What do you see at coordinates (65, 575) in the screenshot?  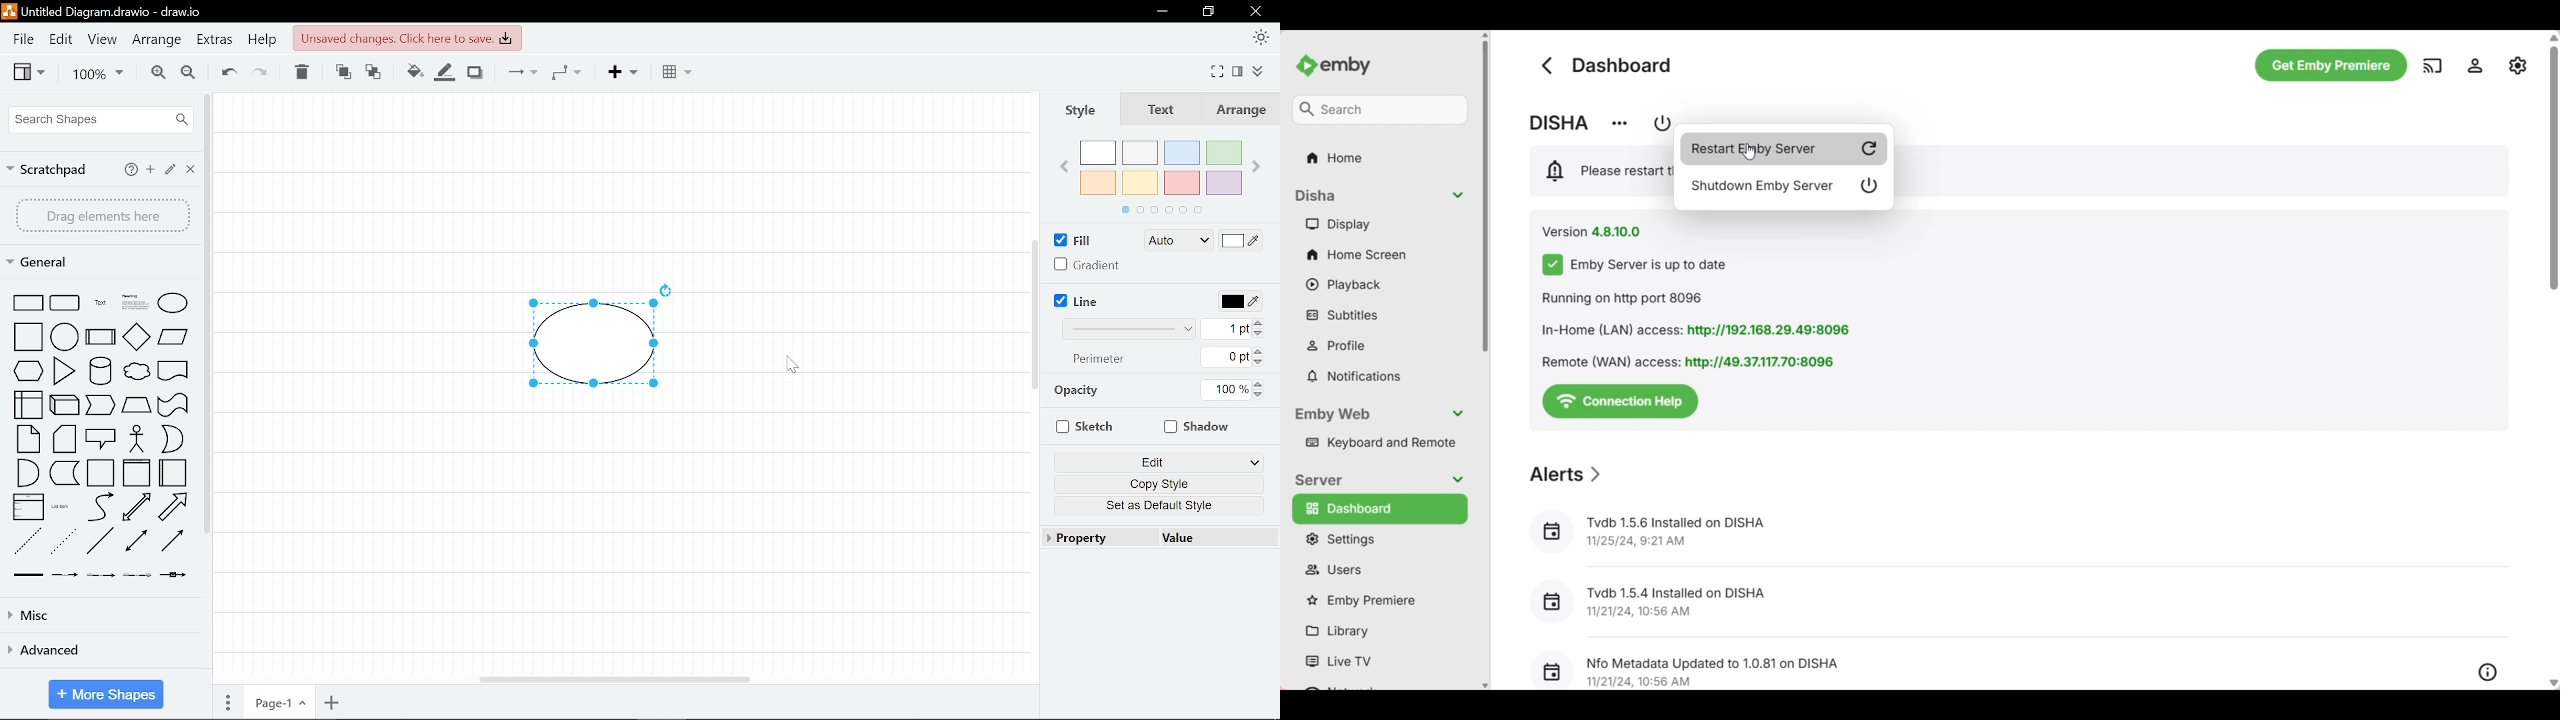 I see `connector with label` at bounding box center [65, 575].